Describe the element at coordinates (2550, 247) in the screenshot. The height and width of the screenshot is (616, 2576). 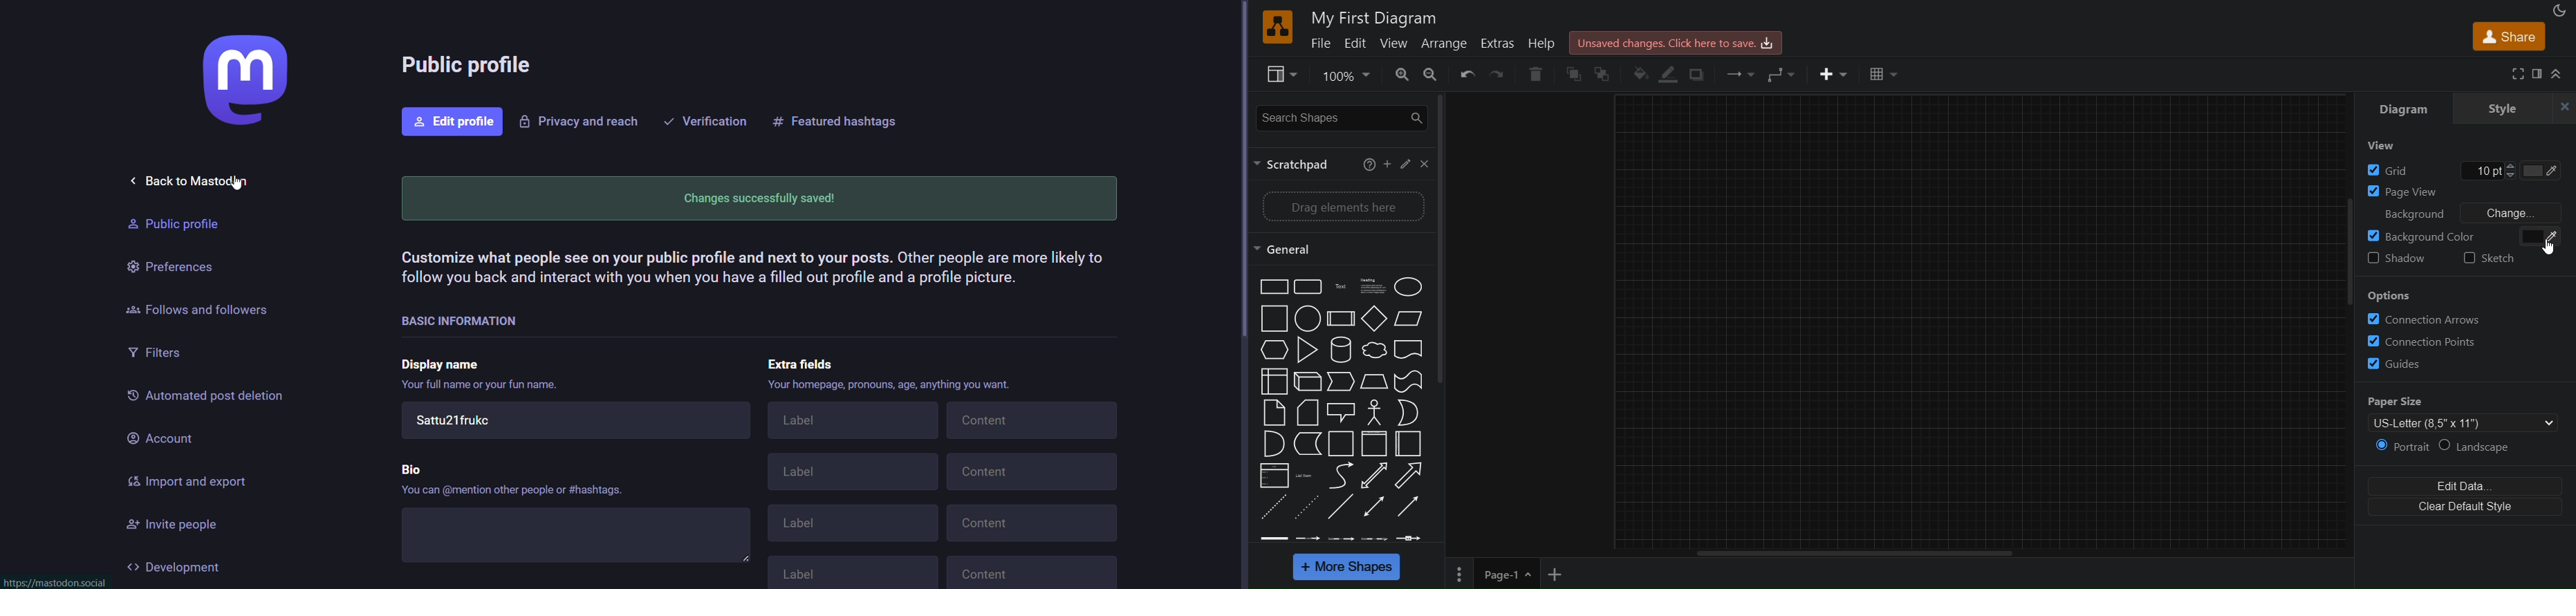
I see `cursor` at that location.